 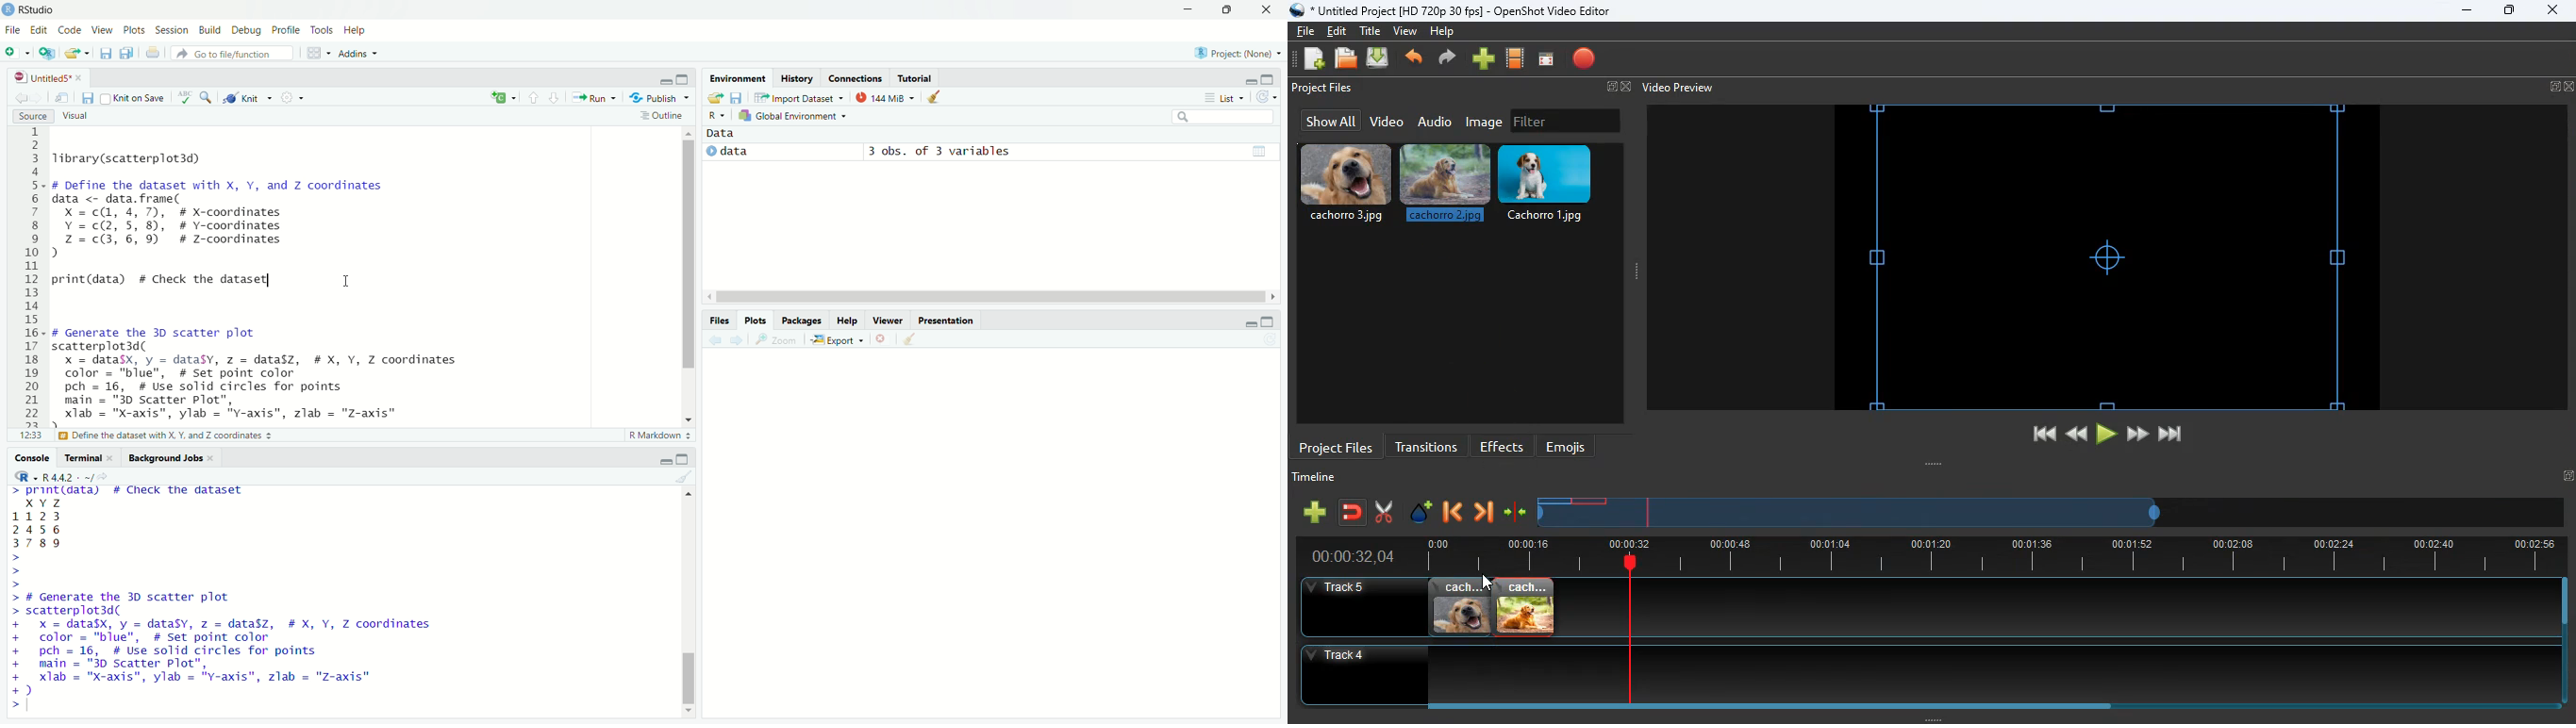 I want to click on import dataset, so click(x=799, y=97).